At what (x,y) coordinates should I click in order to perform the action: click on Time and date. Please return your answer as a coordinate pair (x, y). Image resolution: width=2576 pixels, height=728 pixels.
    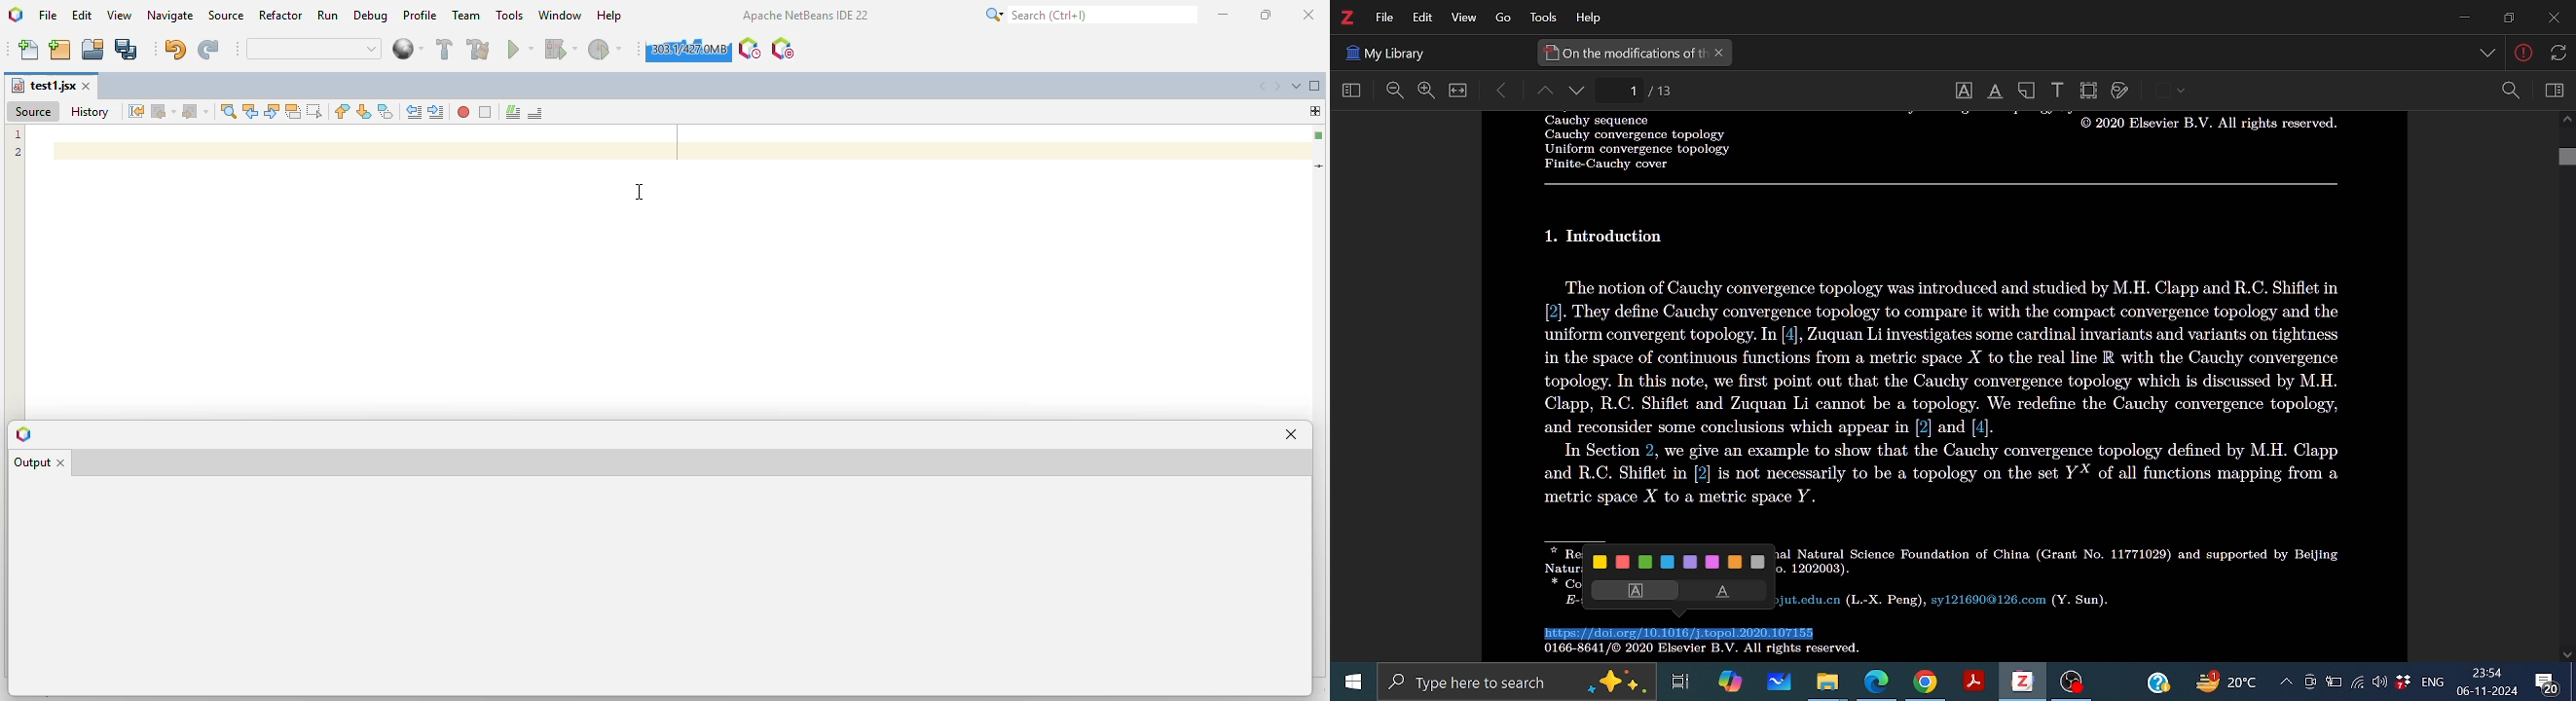
    Looking at the image, I should click on (2488, 683).